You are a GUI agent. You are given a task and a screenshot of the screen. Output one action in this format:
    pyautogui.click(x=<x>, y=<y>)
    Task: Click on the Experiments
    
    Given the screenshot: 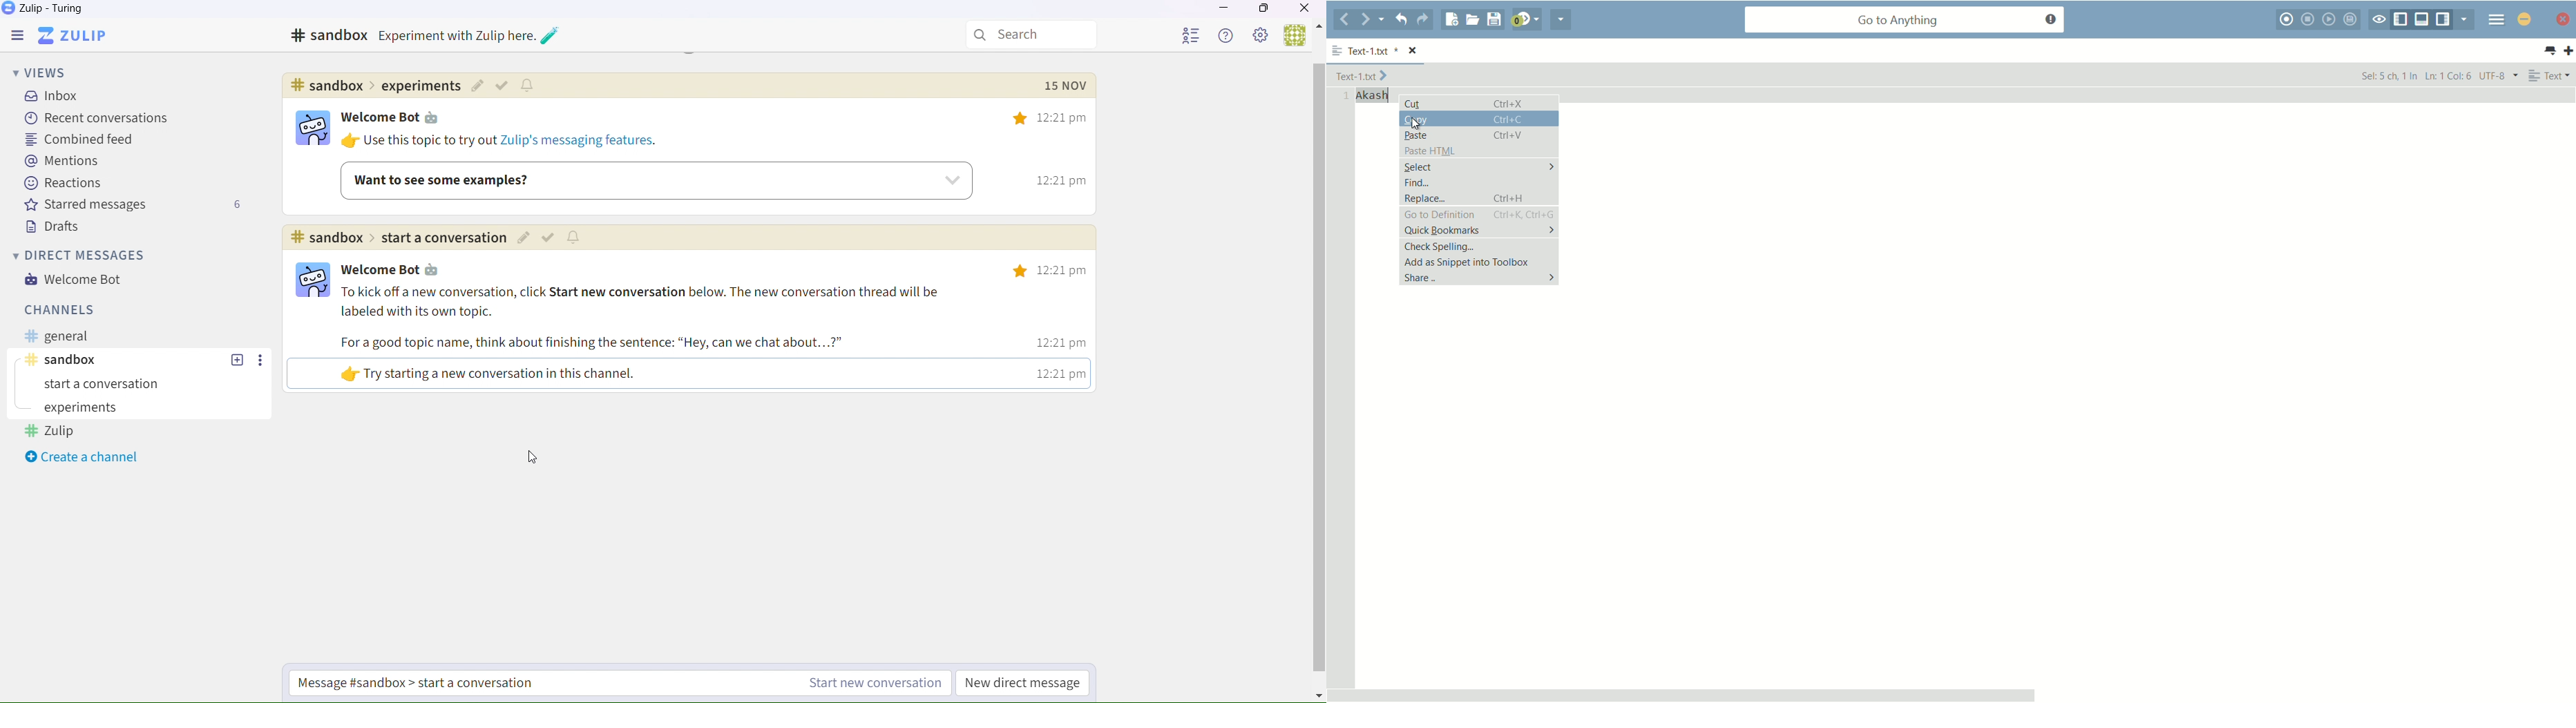 What is the action you would take?
    pyautogui.click(x=83, y=408)
    